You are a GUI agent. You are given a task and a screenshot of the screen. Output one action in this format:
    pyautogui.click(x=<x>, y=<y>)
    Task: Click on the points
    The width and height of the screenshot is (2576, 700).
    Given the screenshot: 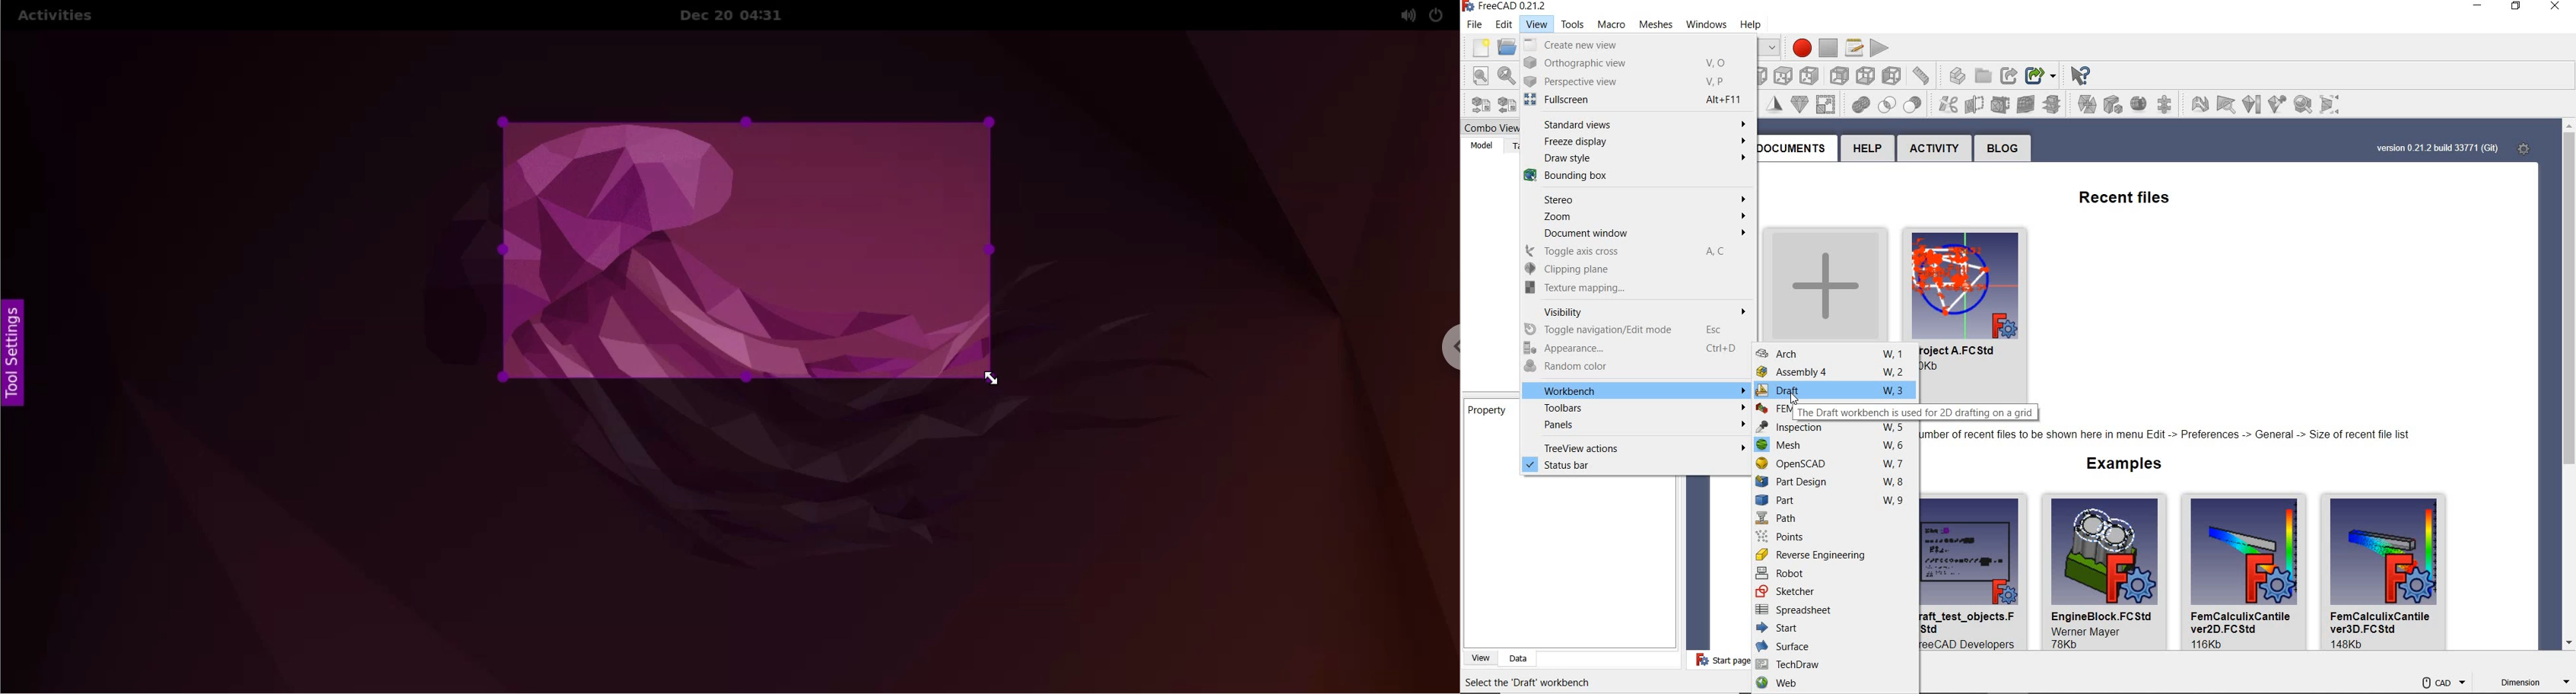 What is the action you would take?
    pyautogui.click(x=1836, y=536)
    